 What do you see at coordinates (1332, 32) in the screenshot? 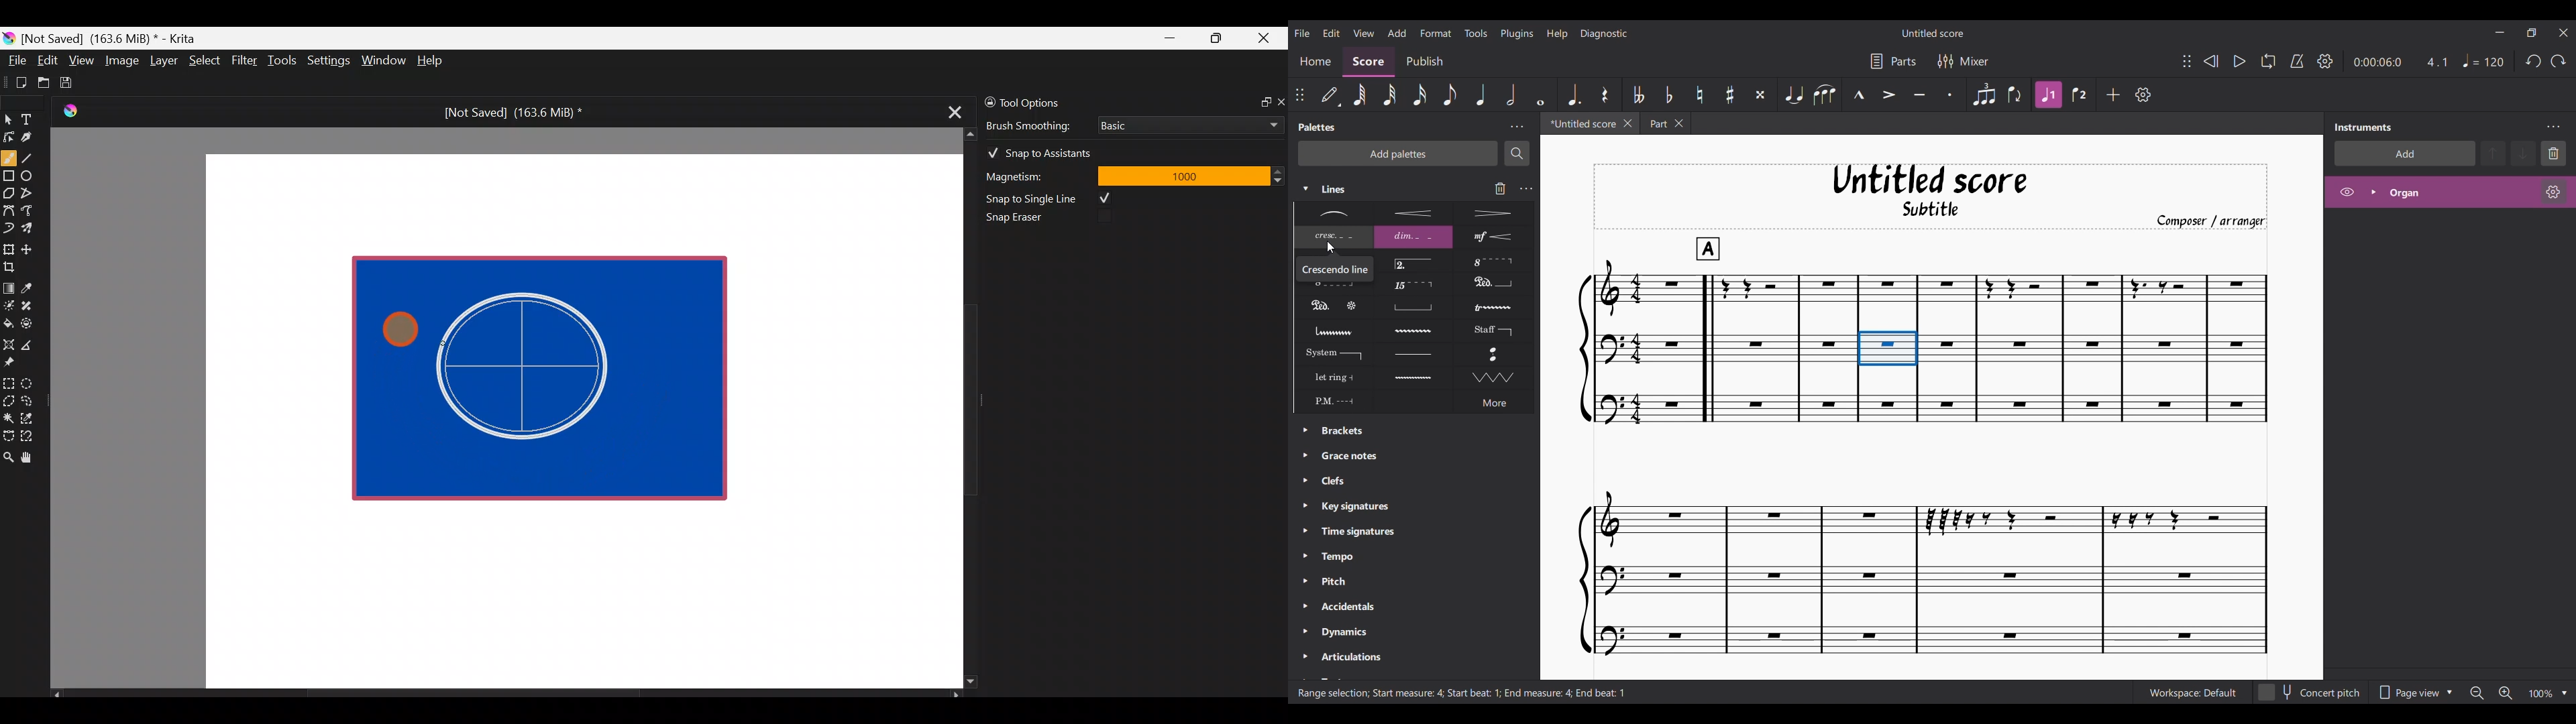
I see `Edit menu` at bounding box center [1332, 32].